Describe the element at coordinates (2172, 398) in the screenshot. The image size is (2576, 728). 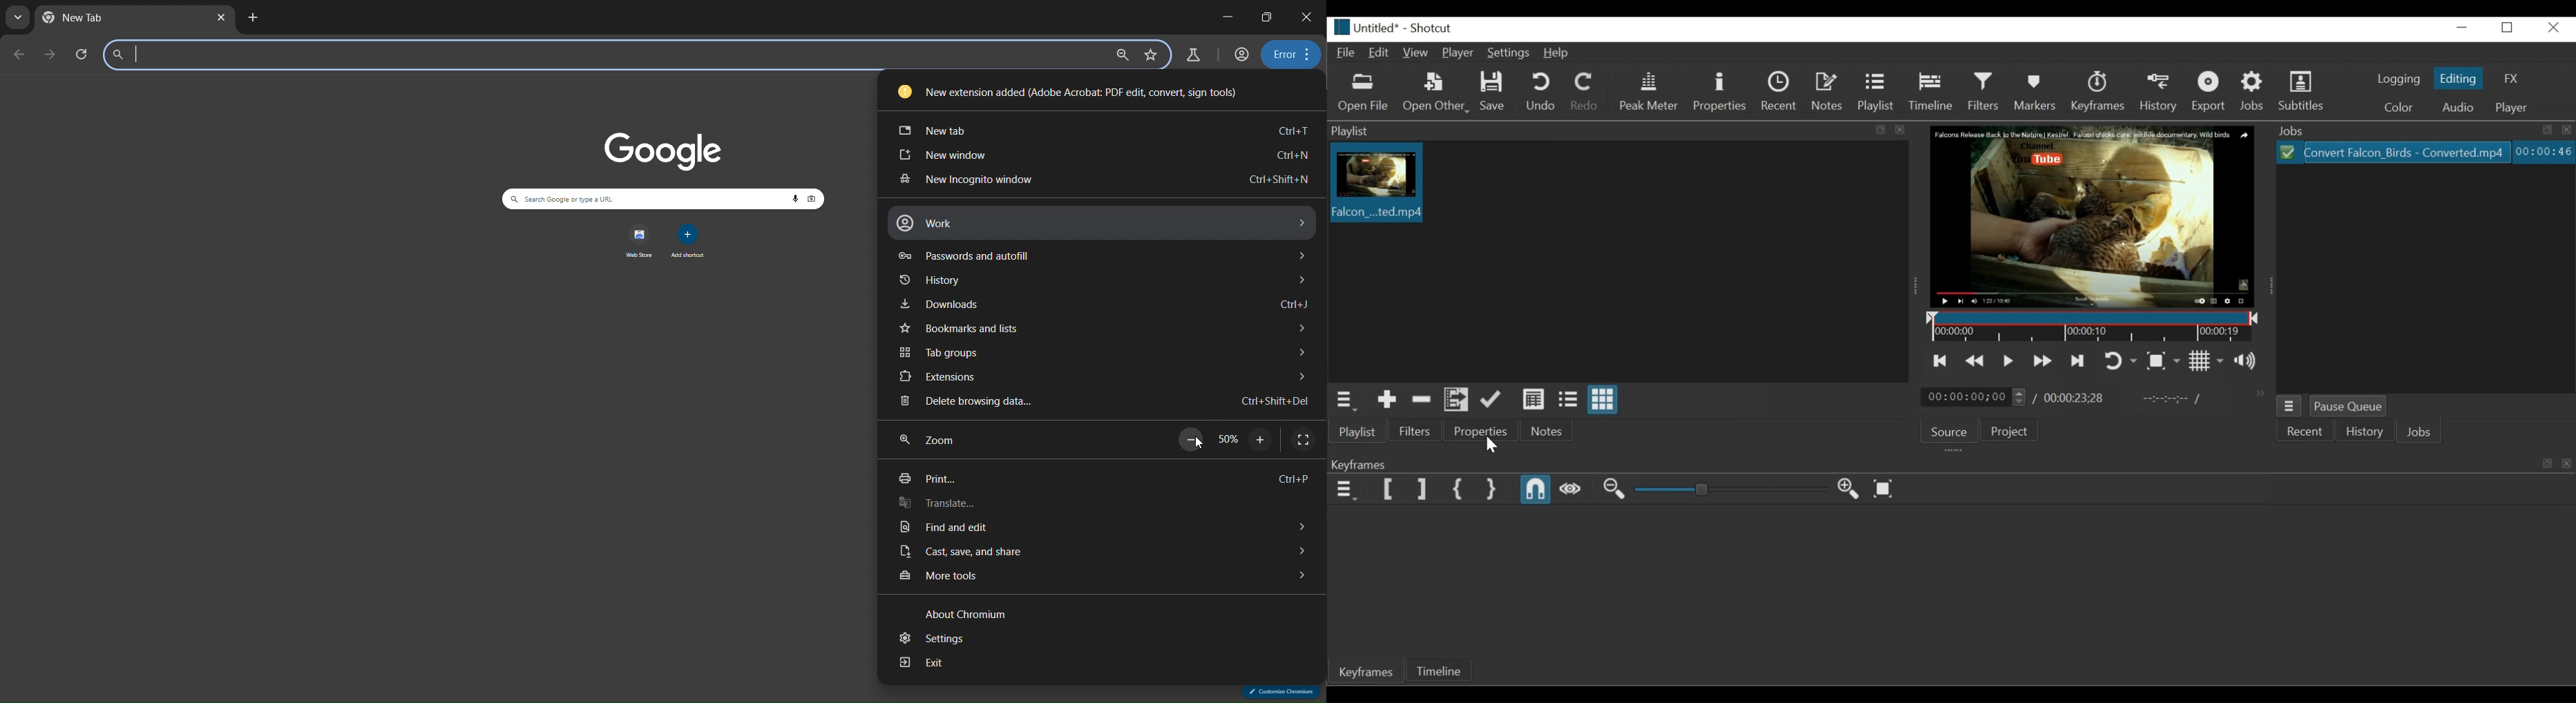
I see `In point` at that location.